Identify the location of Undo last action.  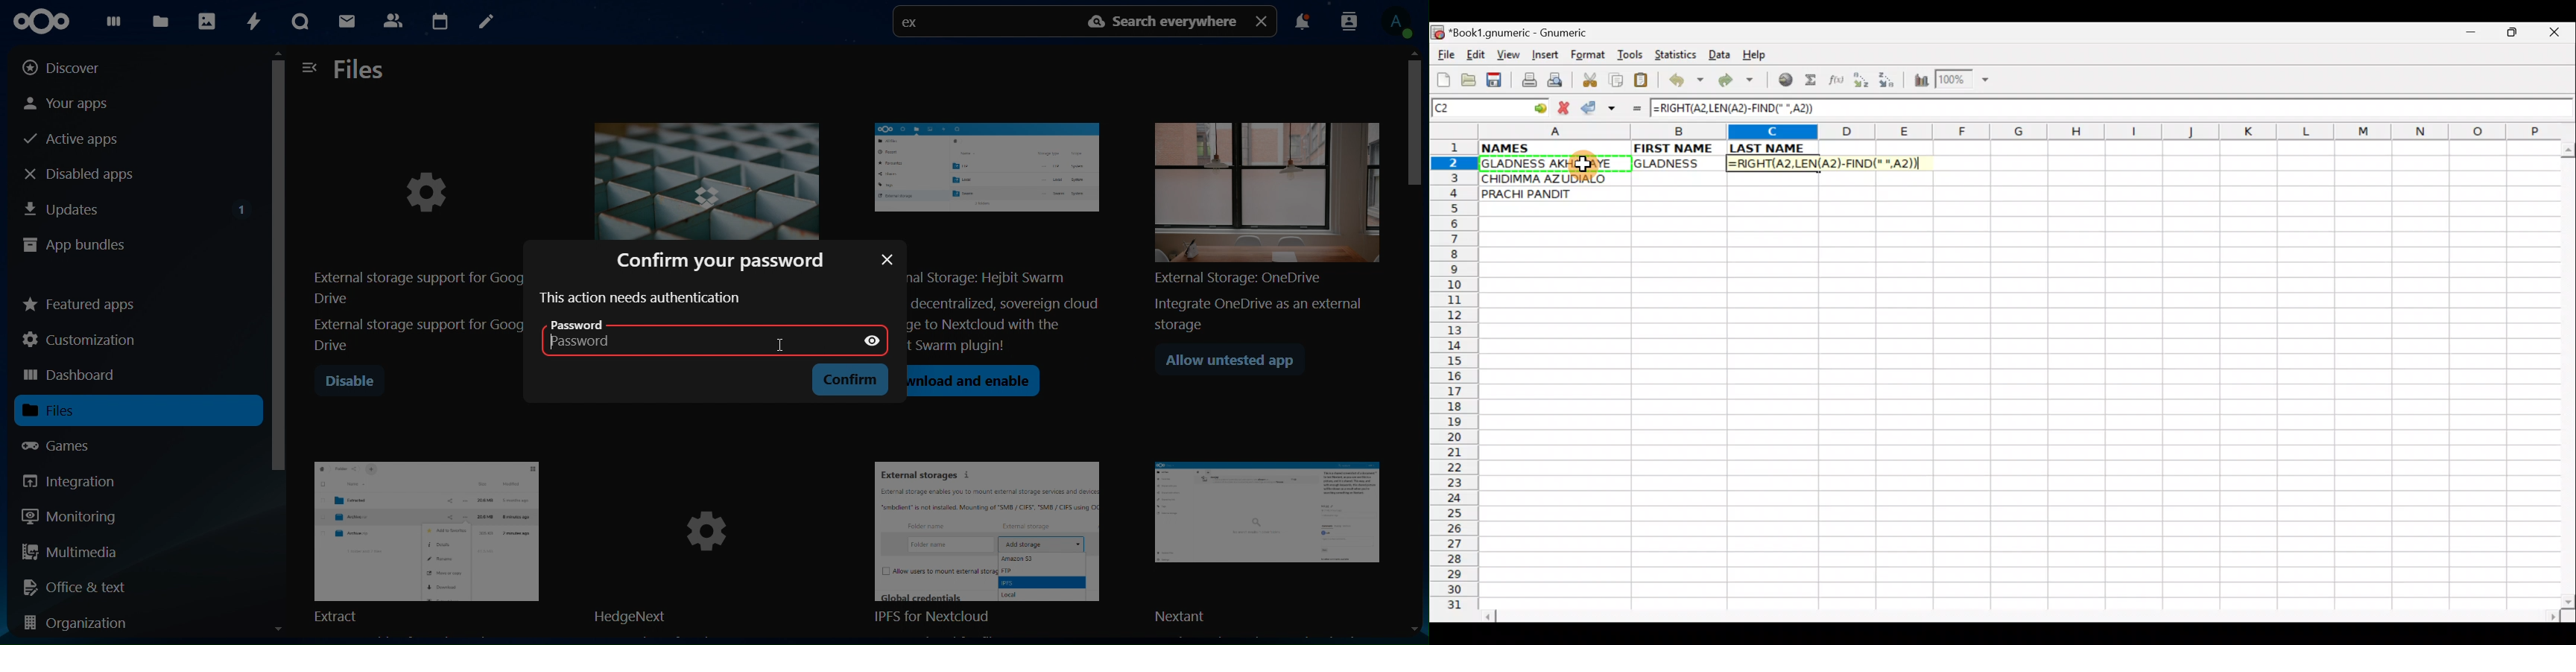
(1688, 82).